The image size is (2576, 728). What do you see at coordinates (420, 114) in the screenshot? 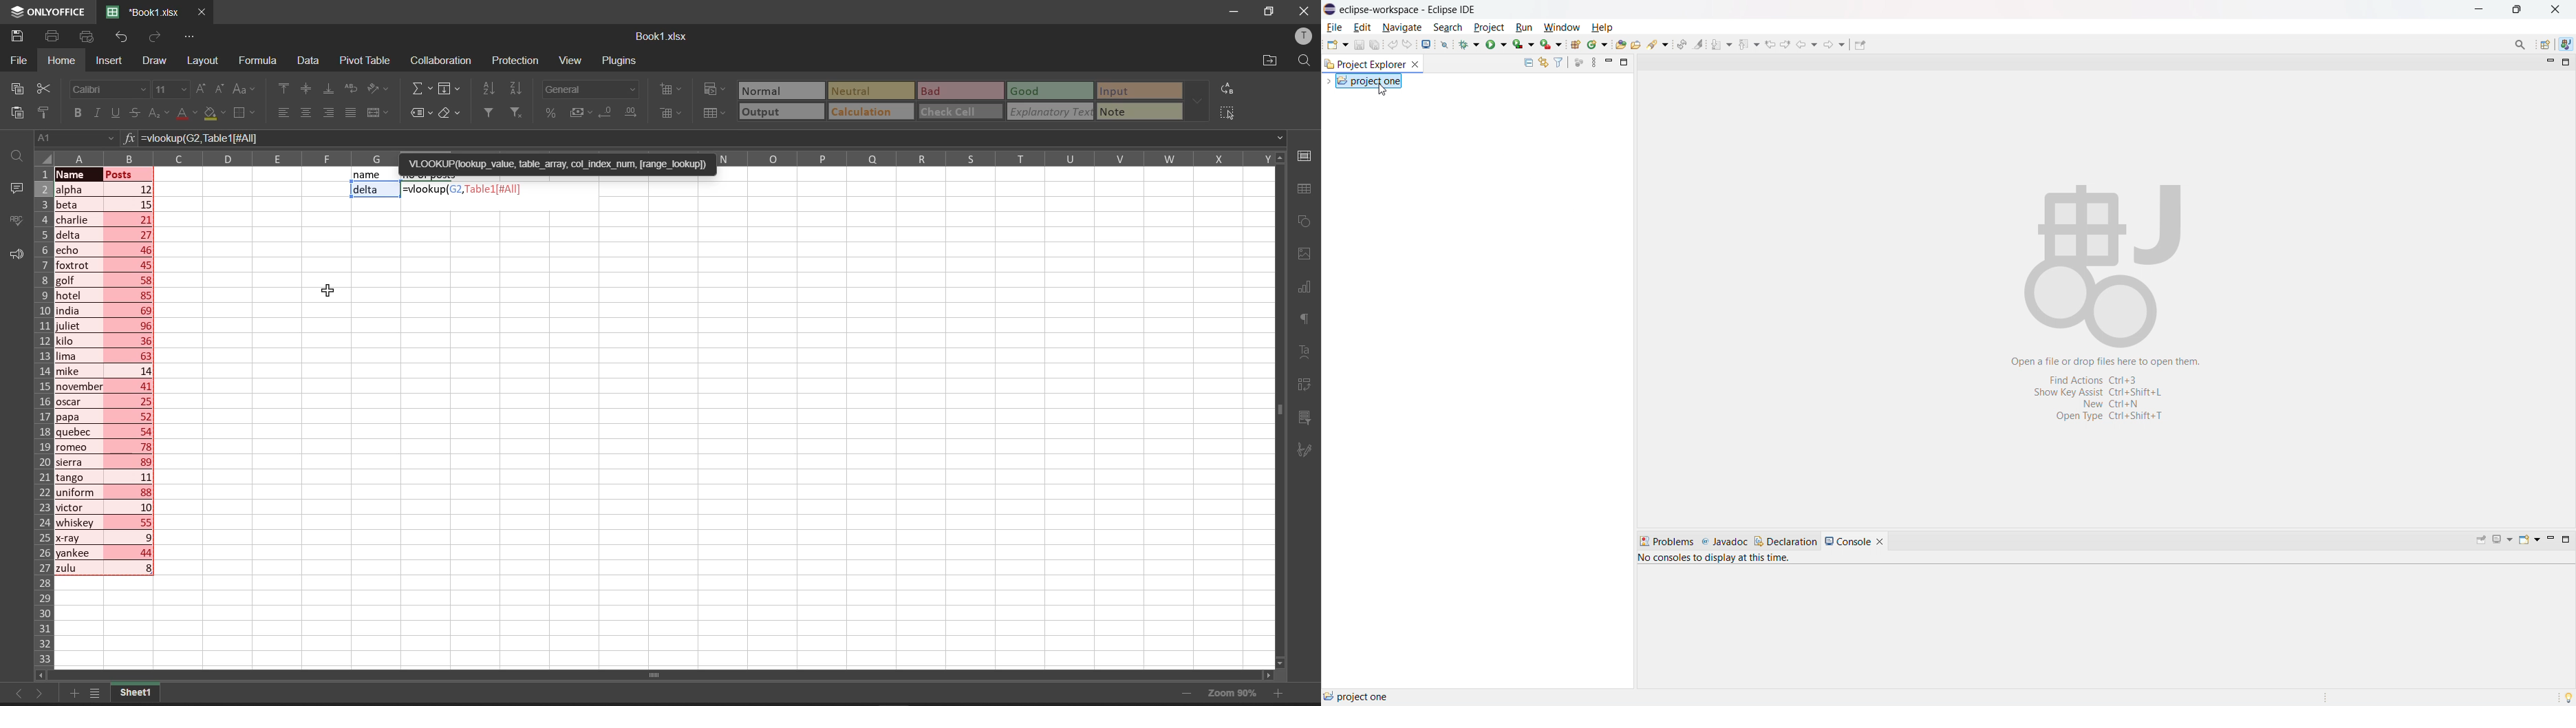
I see `named ranges` at bounding box center [420, 114].